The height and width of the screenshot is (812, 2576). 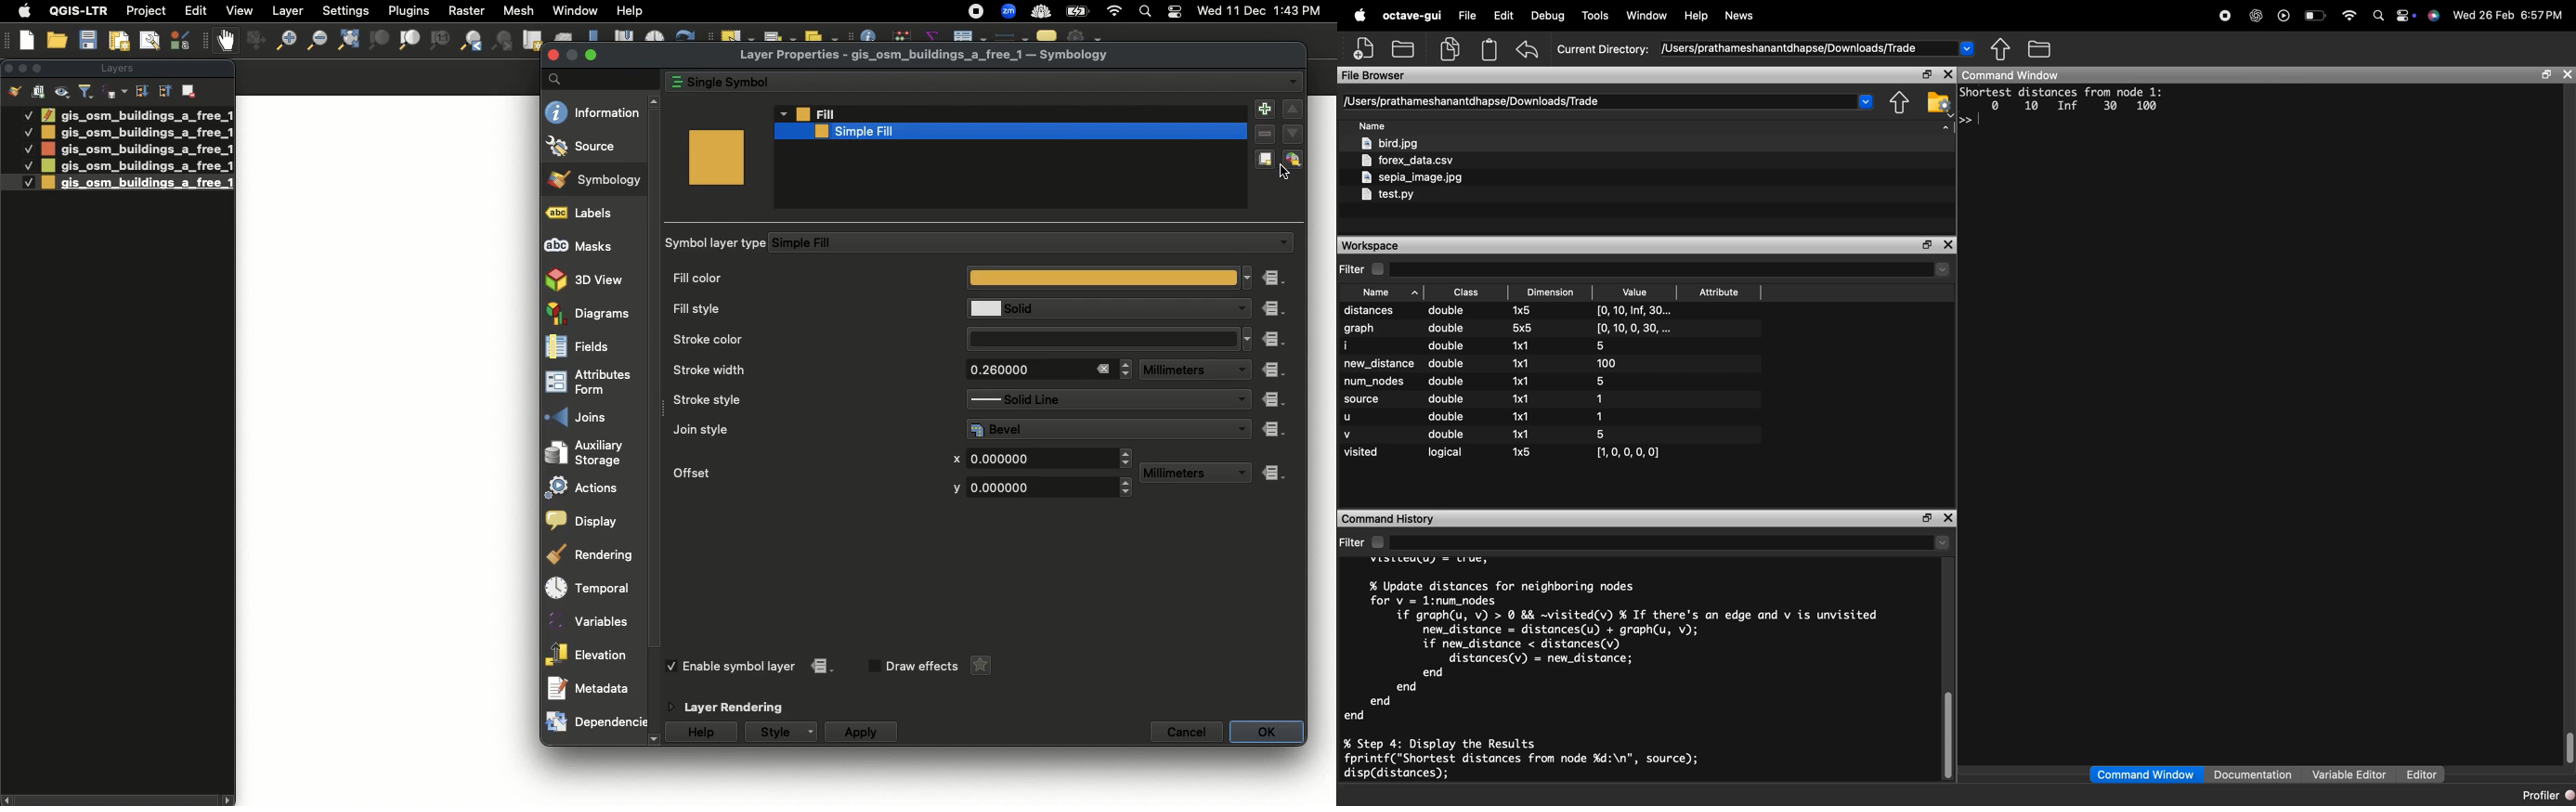 I want to click on Style manager, so click(x=254, y=41).